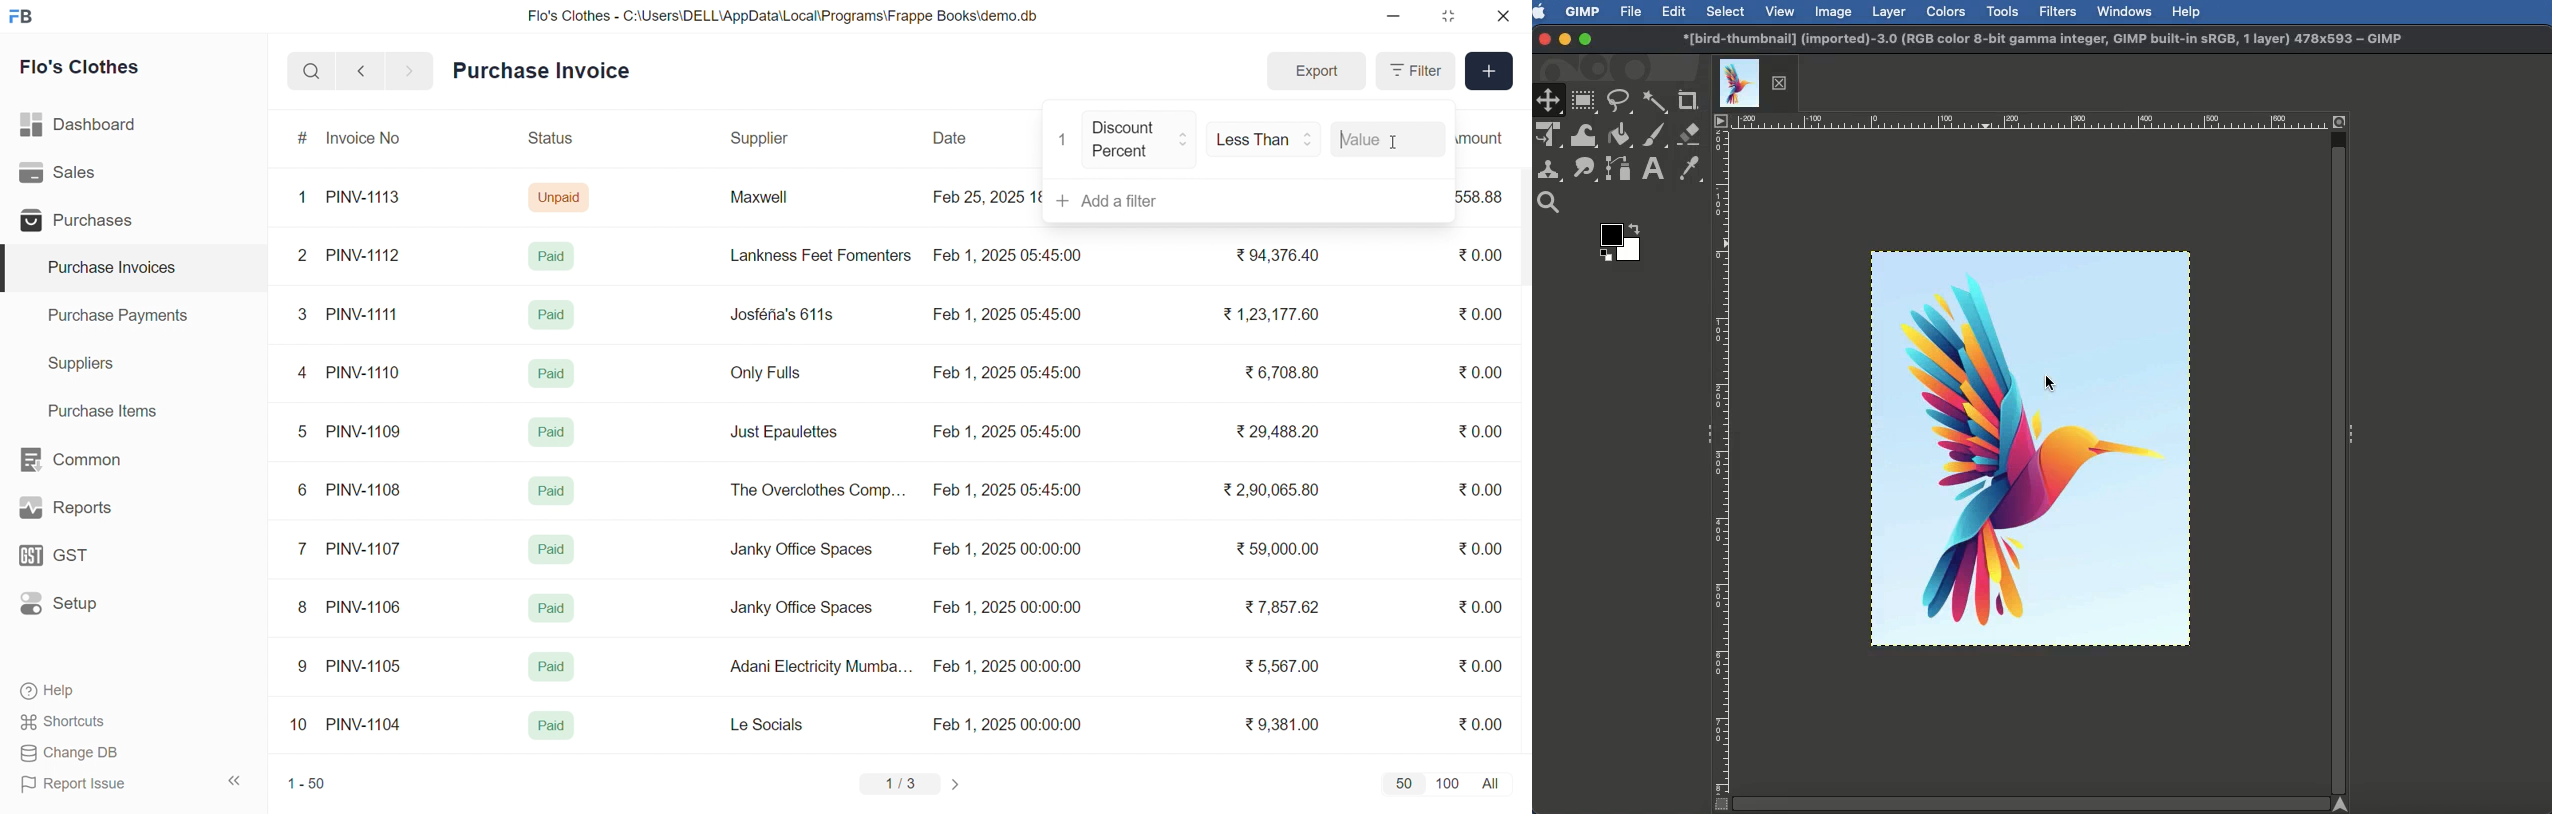 The image size is (2576, 840). I want to click on ₹0.00, so click(1481, 665).